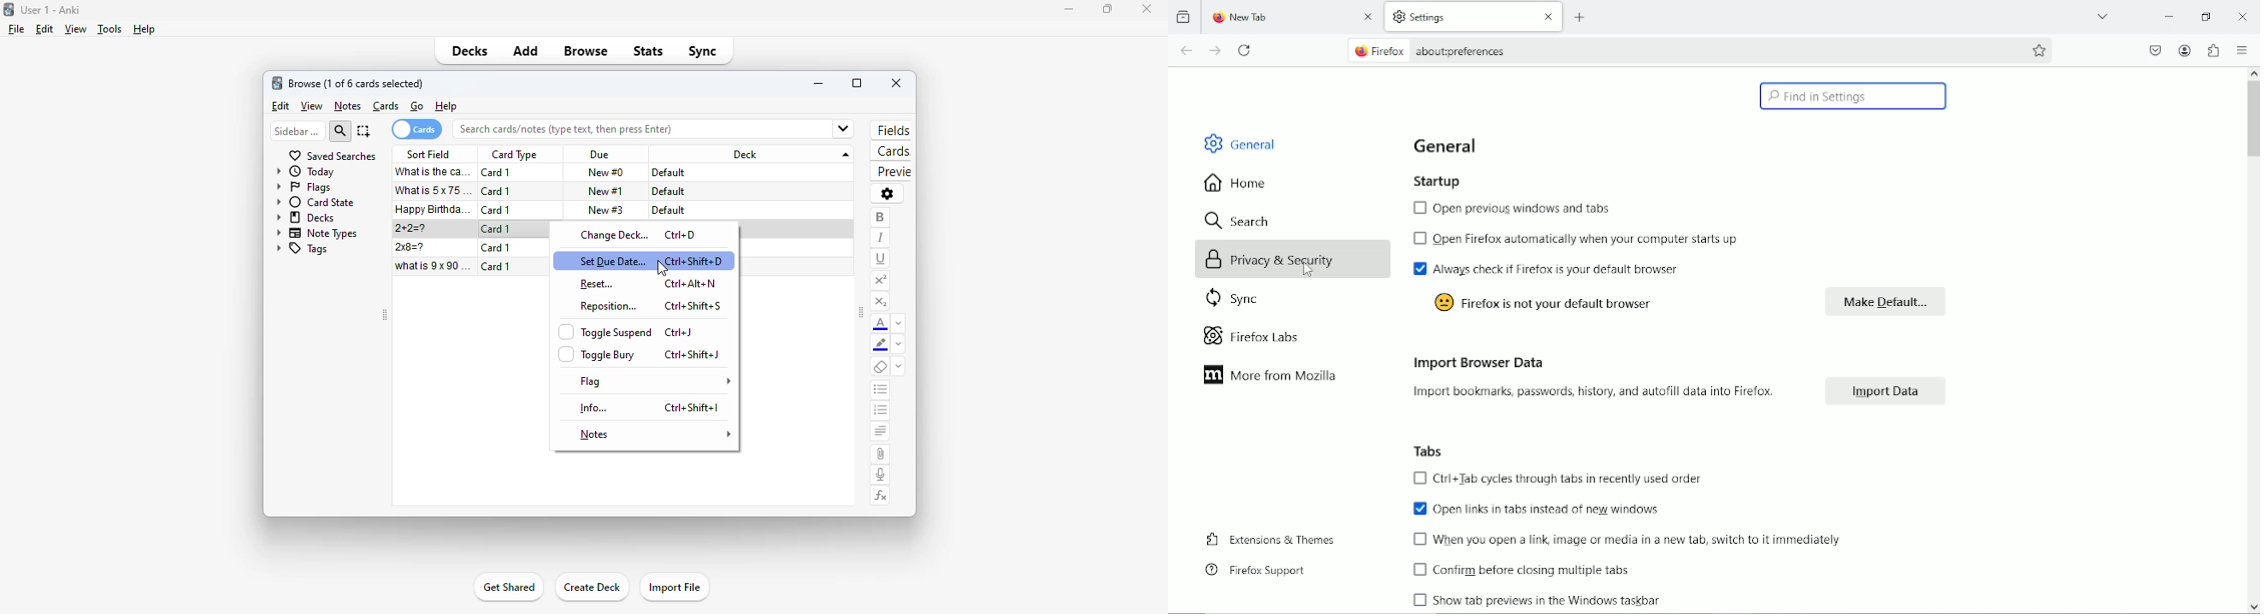 Image resolution: width=2268 pixels, height=616 pixels. What do you see at coordinates (1546, 18) in the screenshot?
I see `close` at bounding box center [1546, 18].